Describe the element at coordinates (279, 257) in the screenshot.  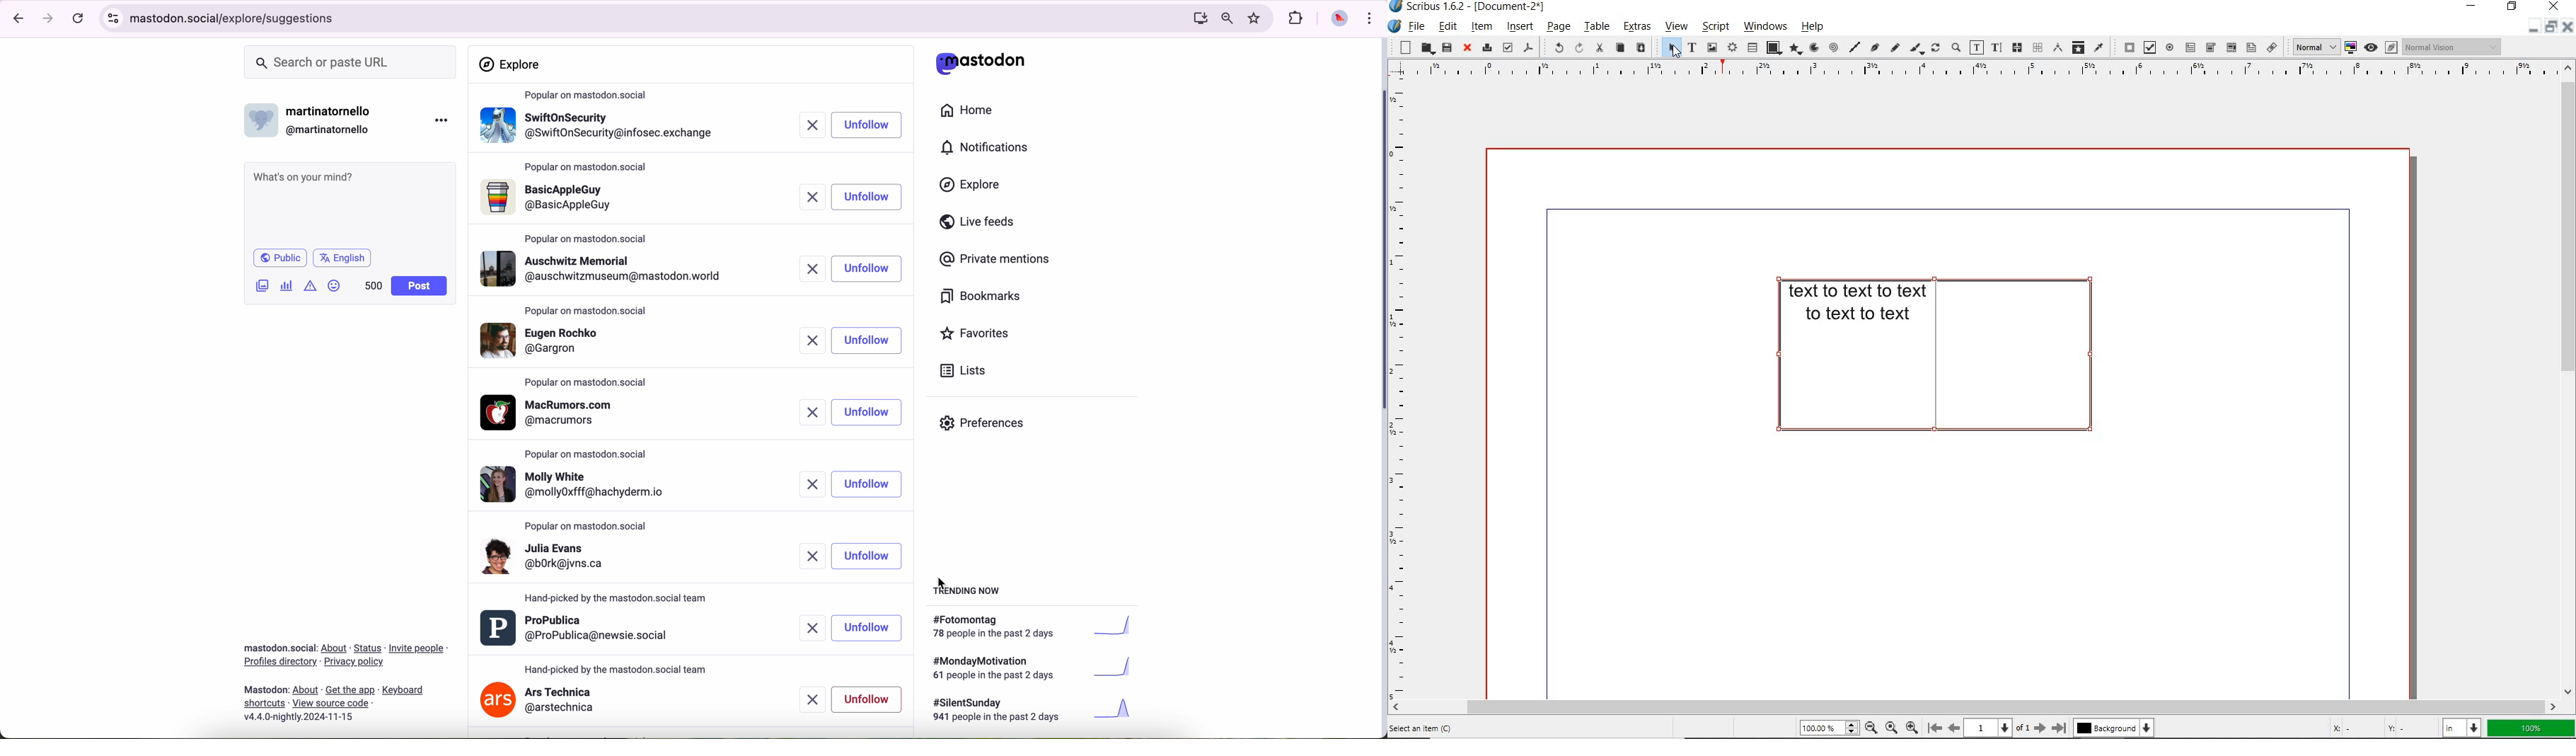
I see `public` at that location.